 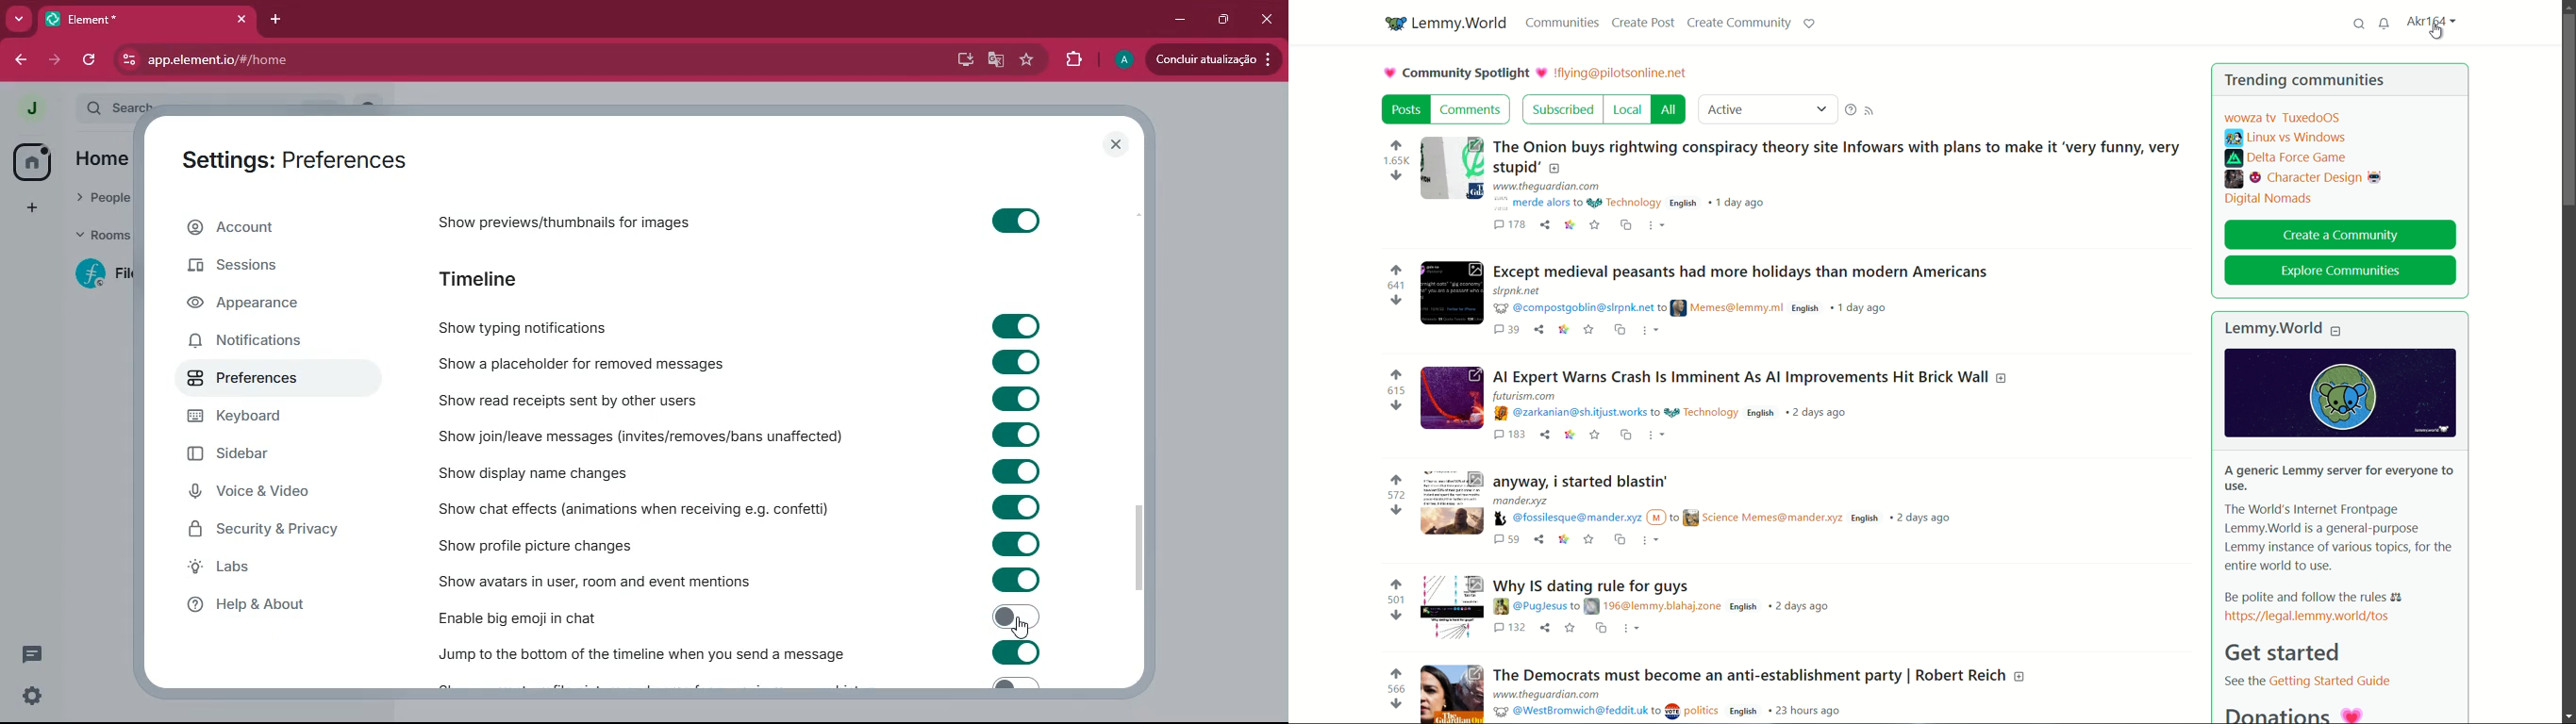 I want to click on enable big emoji in chat, so click(x=549, y=614).